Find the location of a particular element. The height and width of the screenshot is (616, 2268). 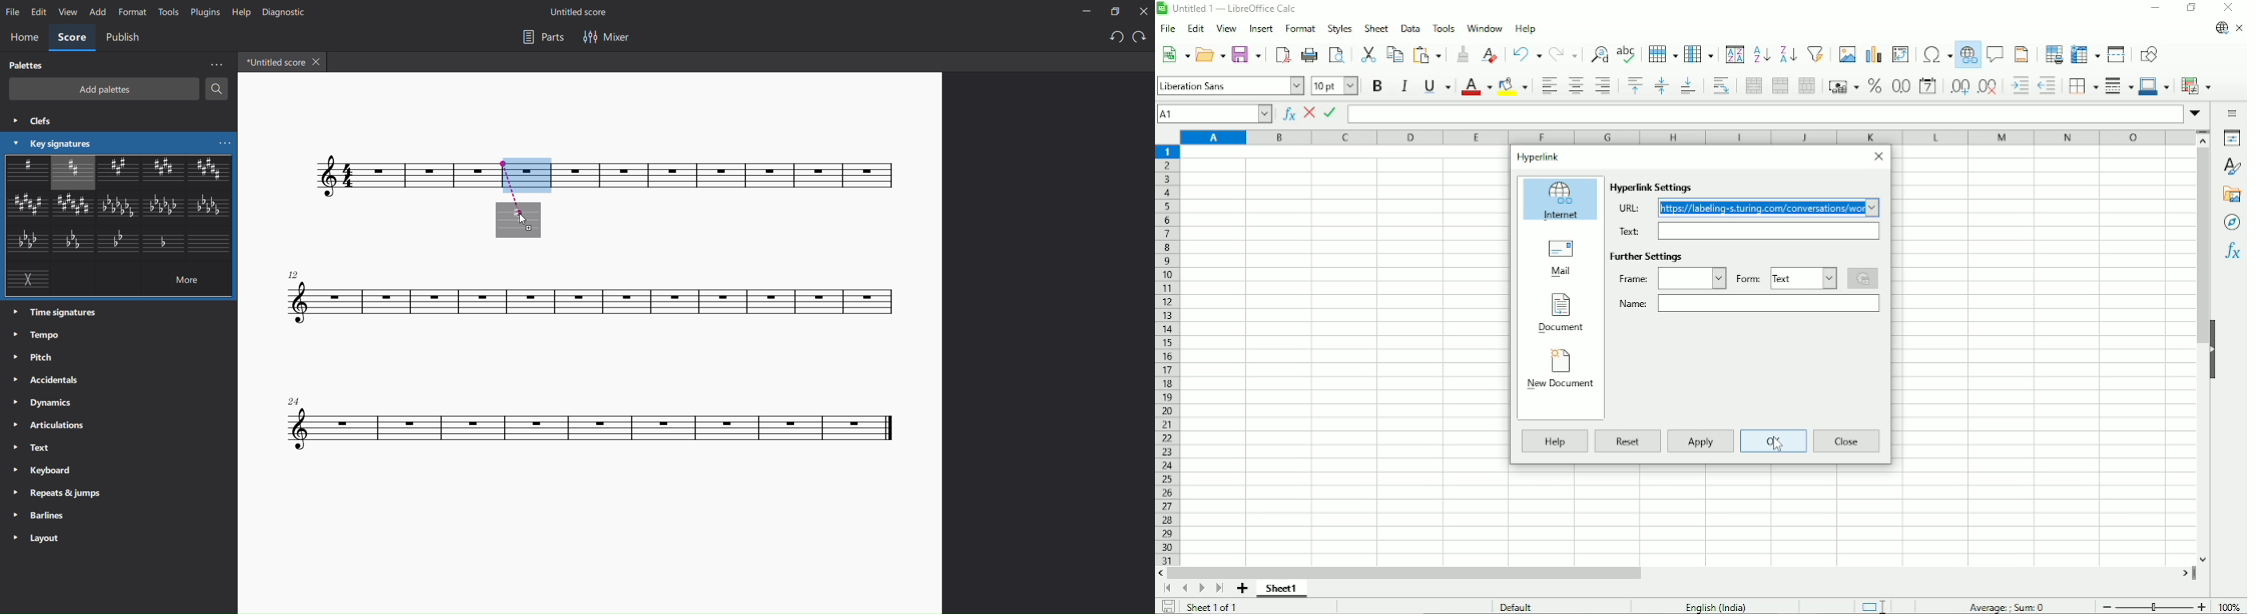

Align right is located at coordinates (1605, 85).